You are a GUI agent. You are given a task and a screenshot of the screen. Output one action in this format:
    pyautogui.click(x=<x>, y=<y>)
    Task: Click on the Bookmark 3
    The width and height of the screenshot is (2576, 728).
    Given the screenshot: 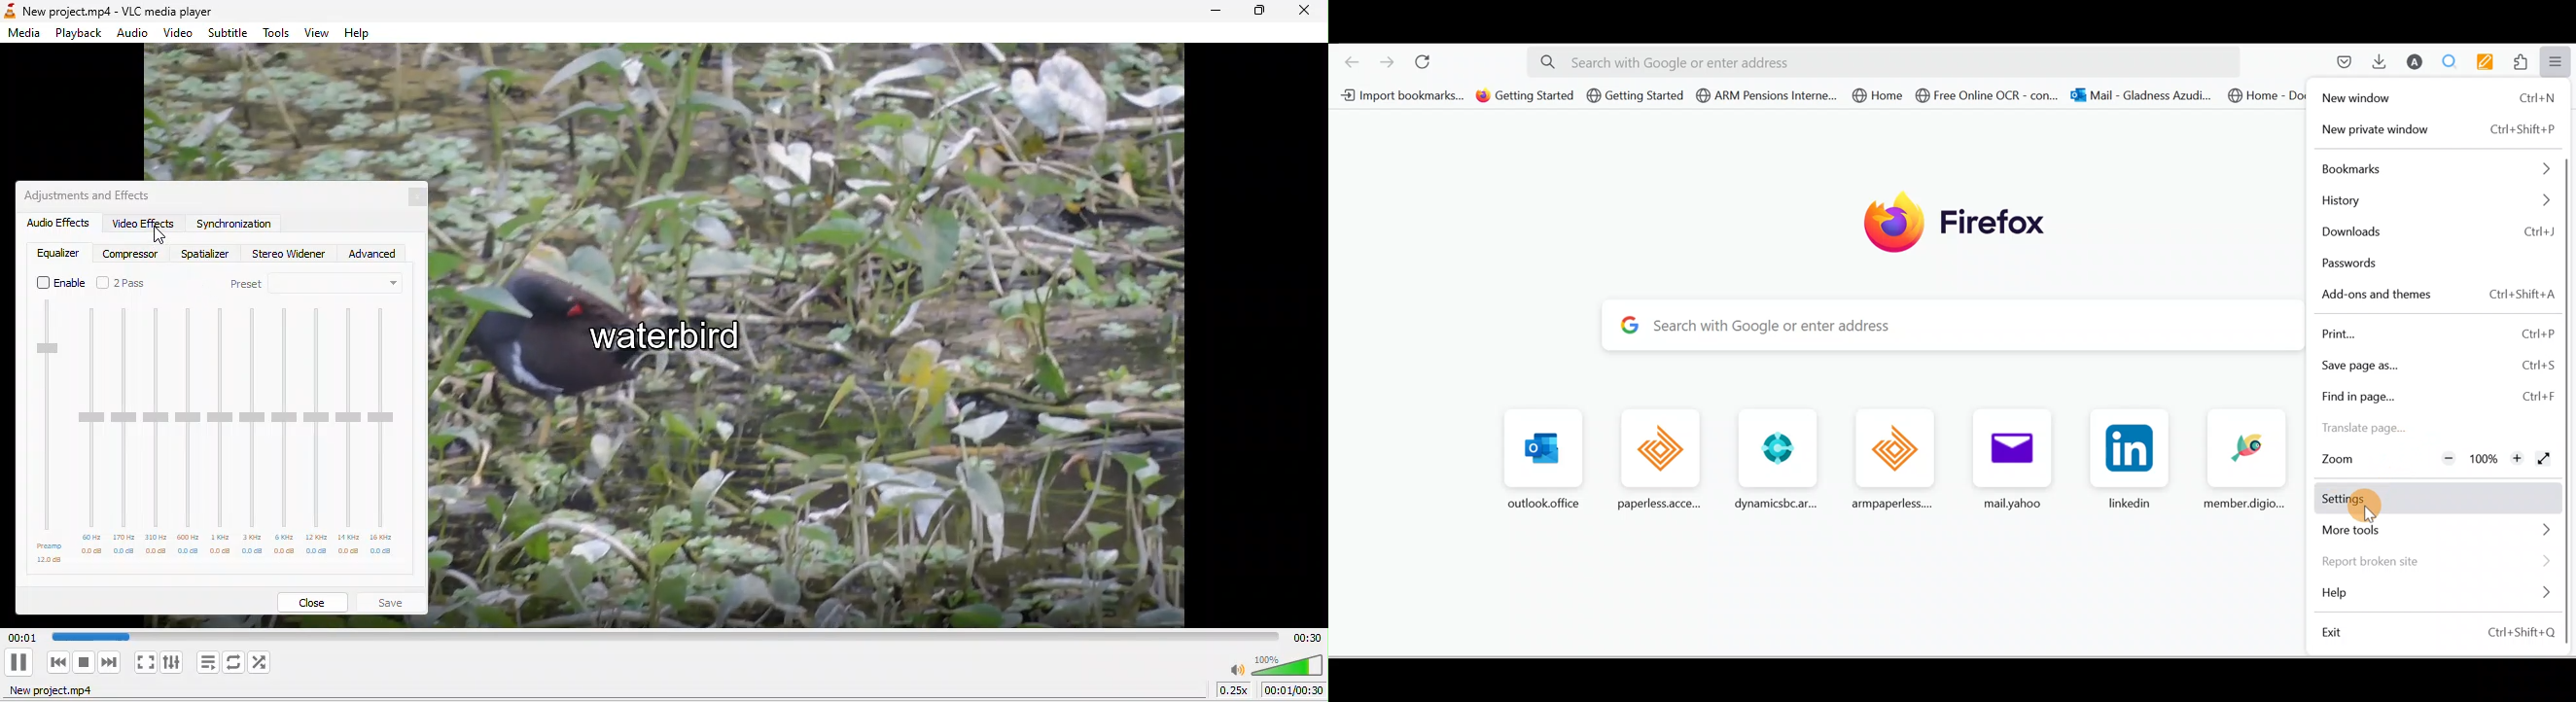 What is the action you would take?
    pyautogui.click(x=1636, y=96)
    